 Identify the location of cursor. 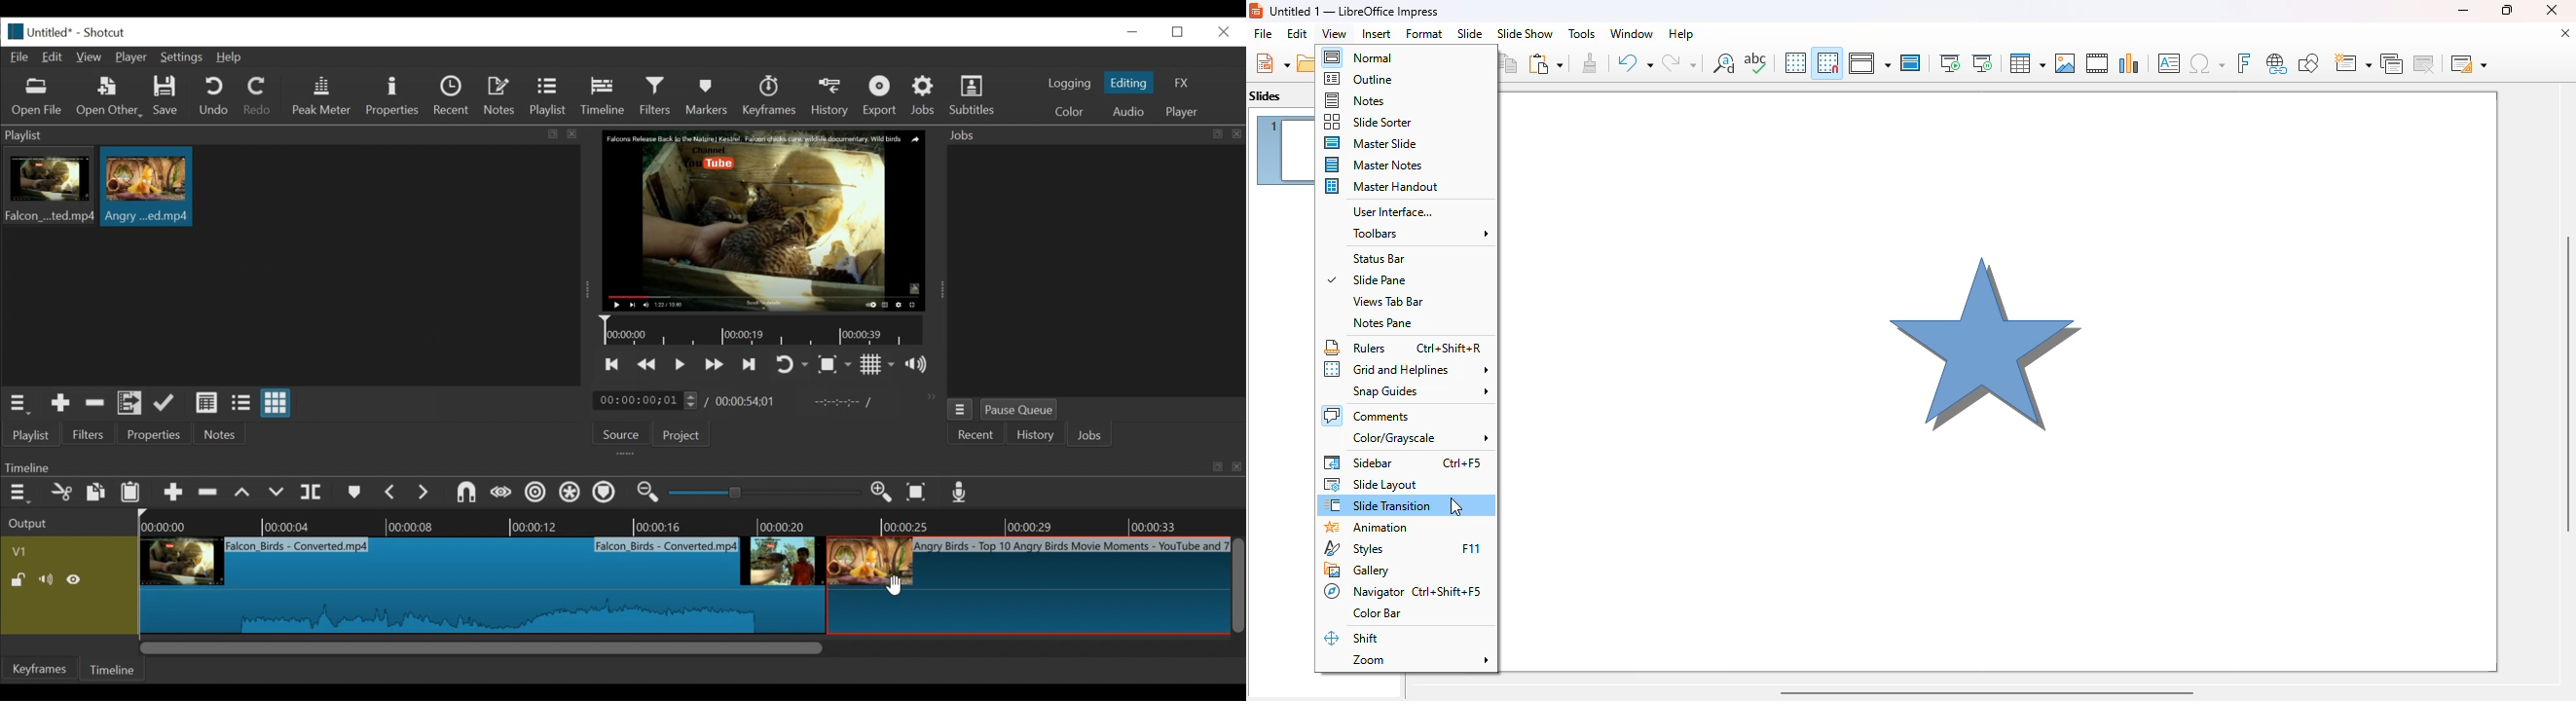
(1455, 507).